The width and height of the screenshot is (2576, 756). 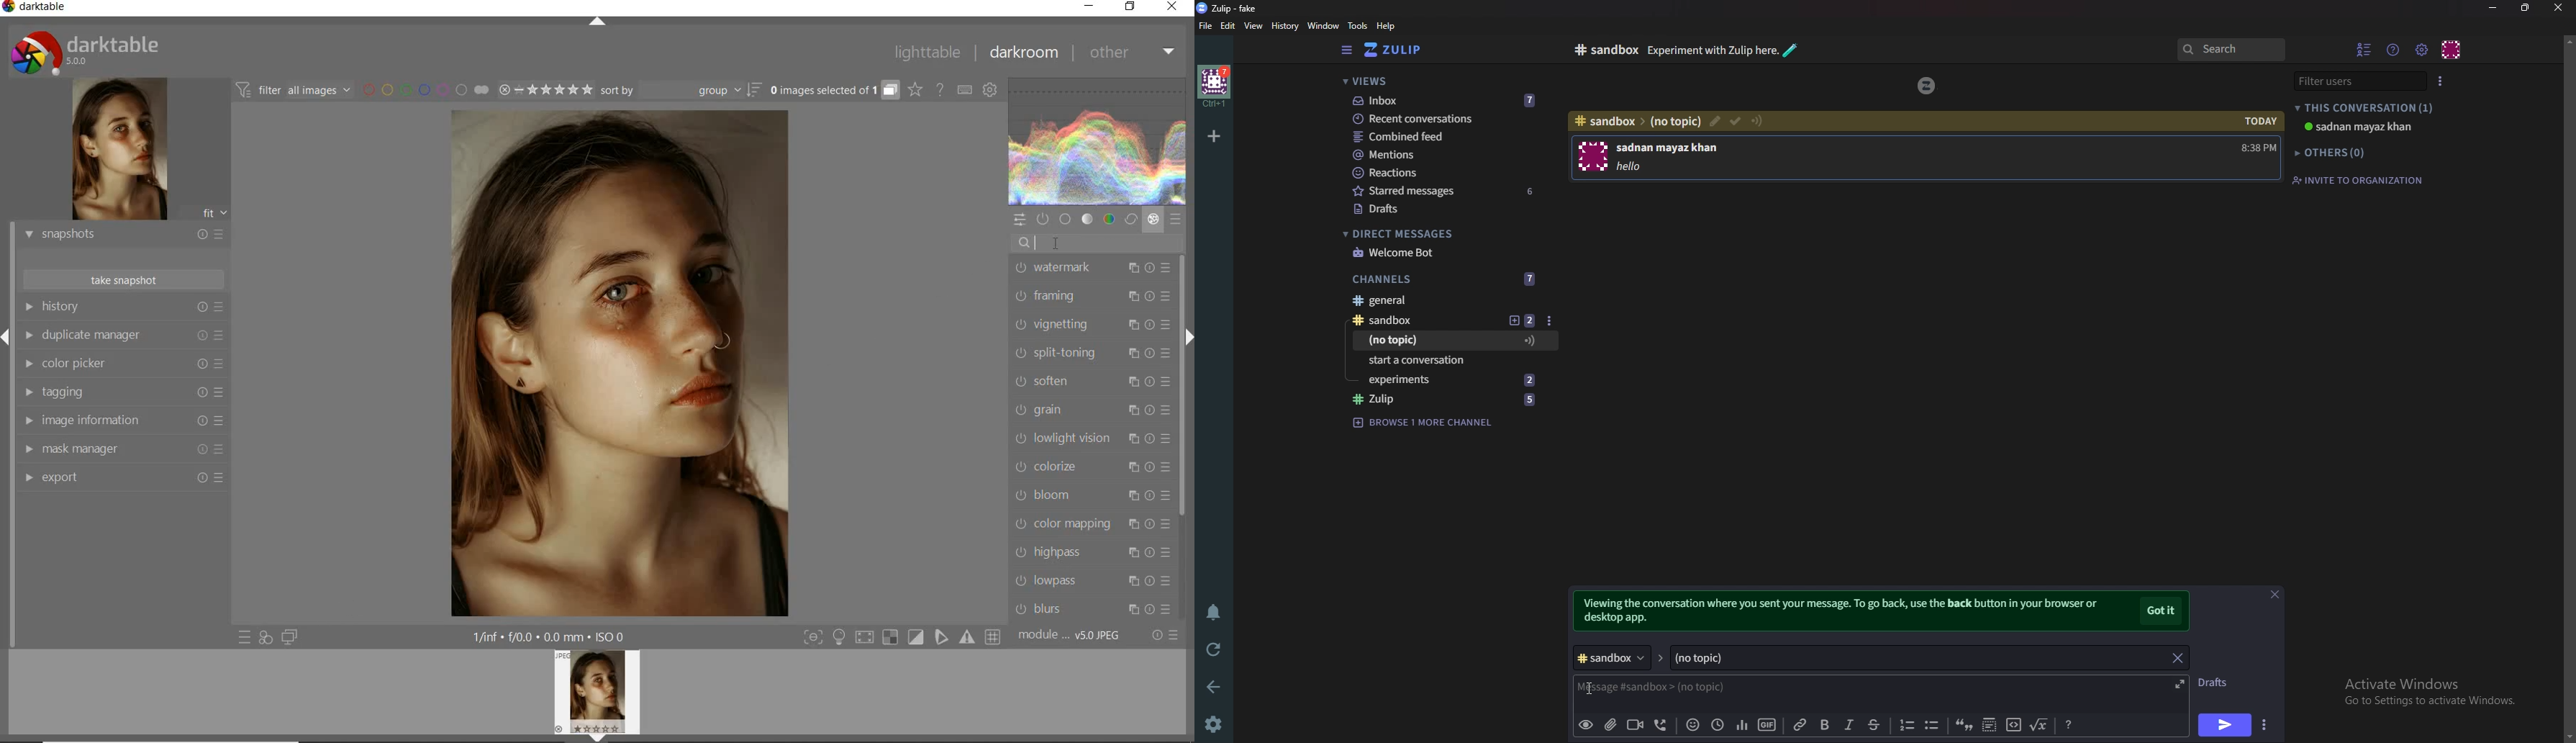 What do you see at coordinates (1454, 341) in the screenshot?
I see `(No topic)` at bounding box center [1454, 341].